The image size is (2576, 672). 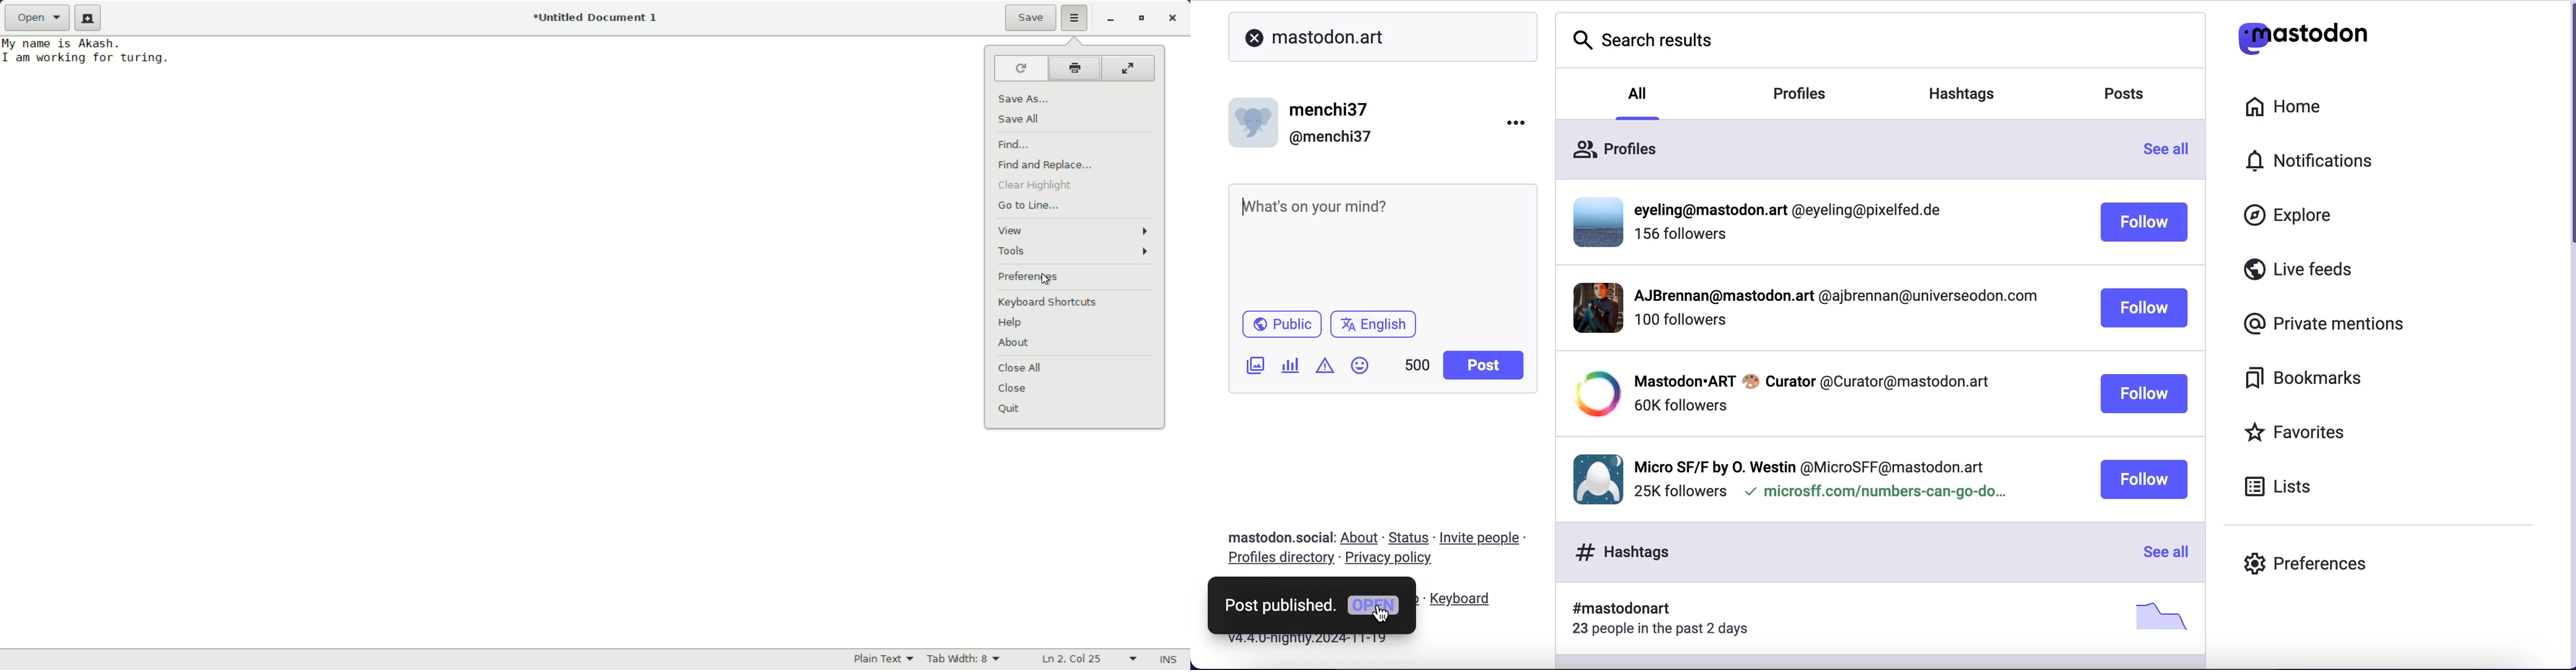 I want to click on live feeds, so click(x=2299, y=274).